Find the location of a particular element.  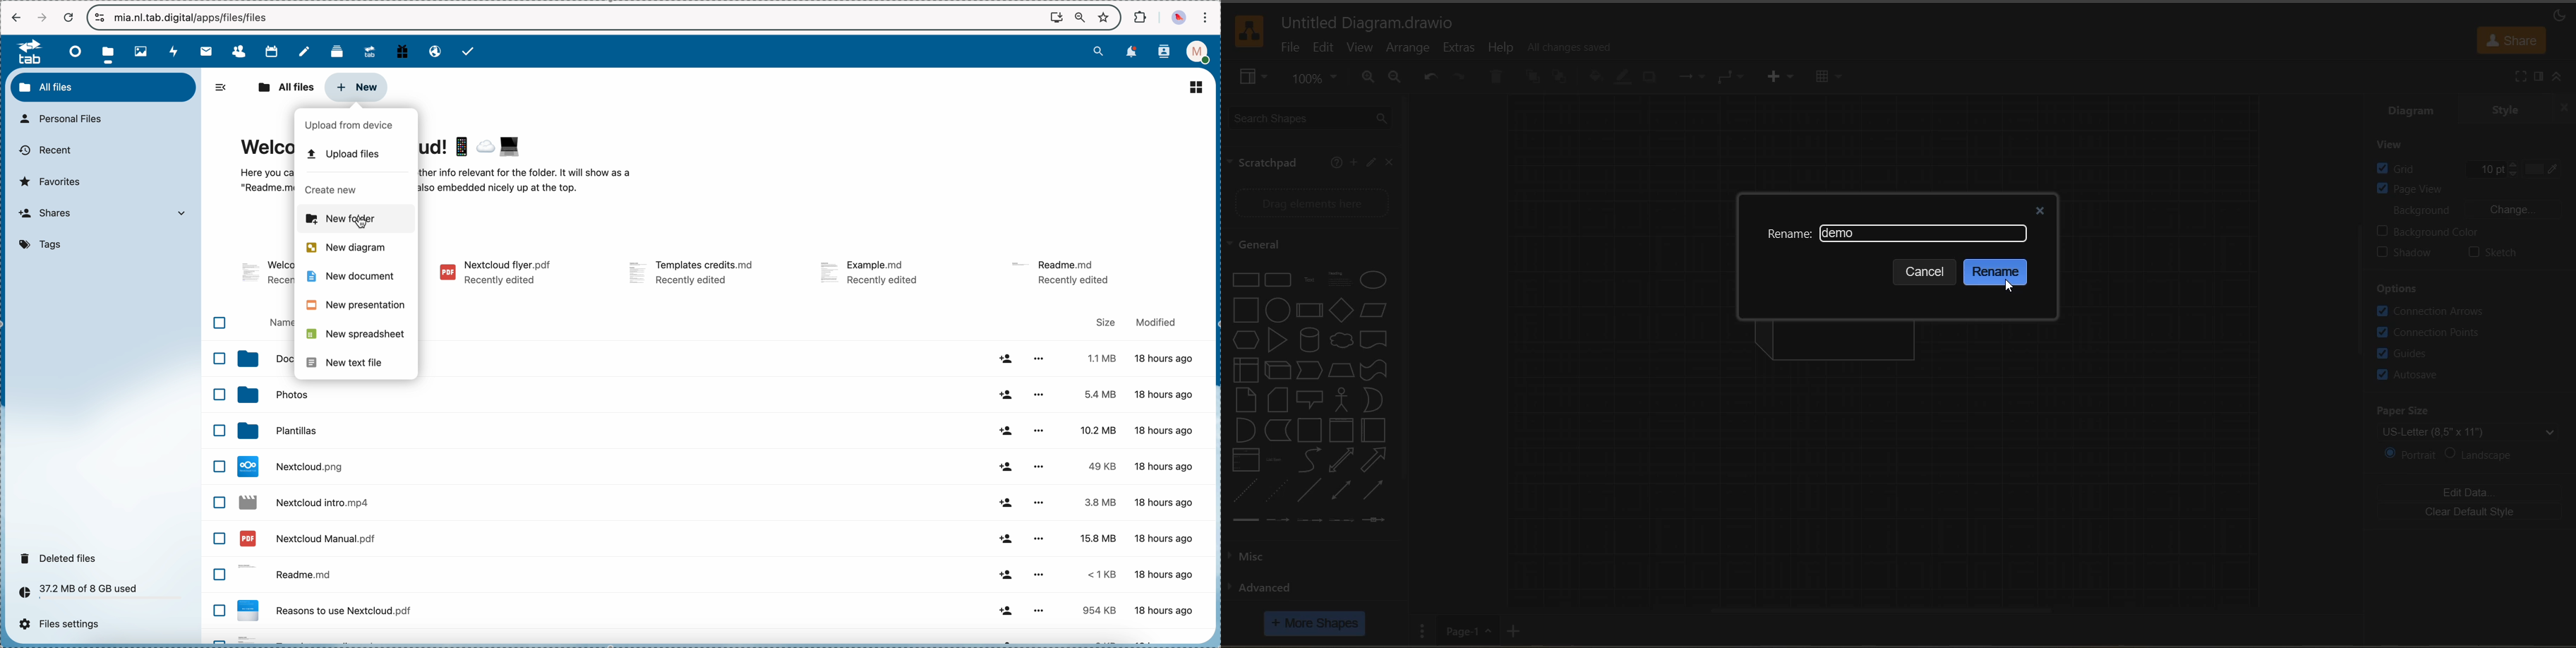

calendar is located at coordinates (271, 50).